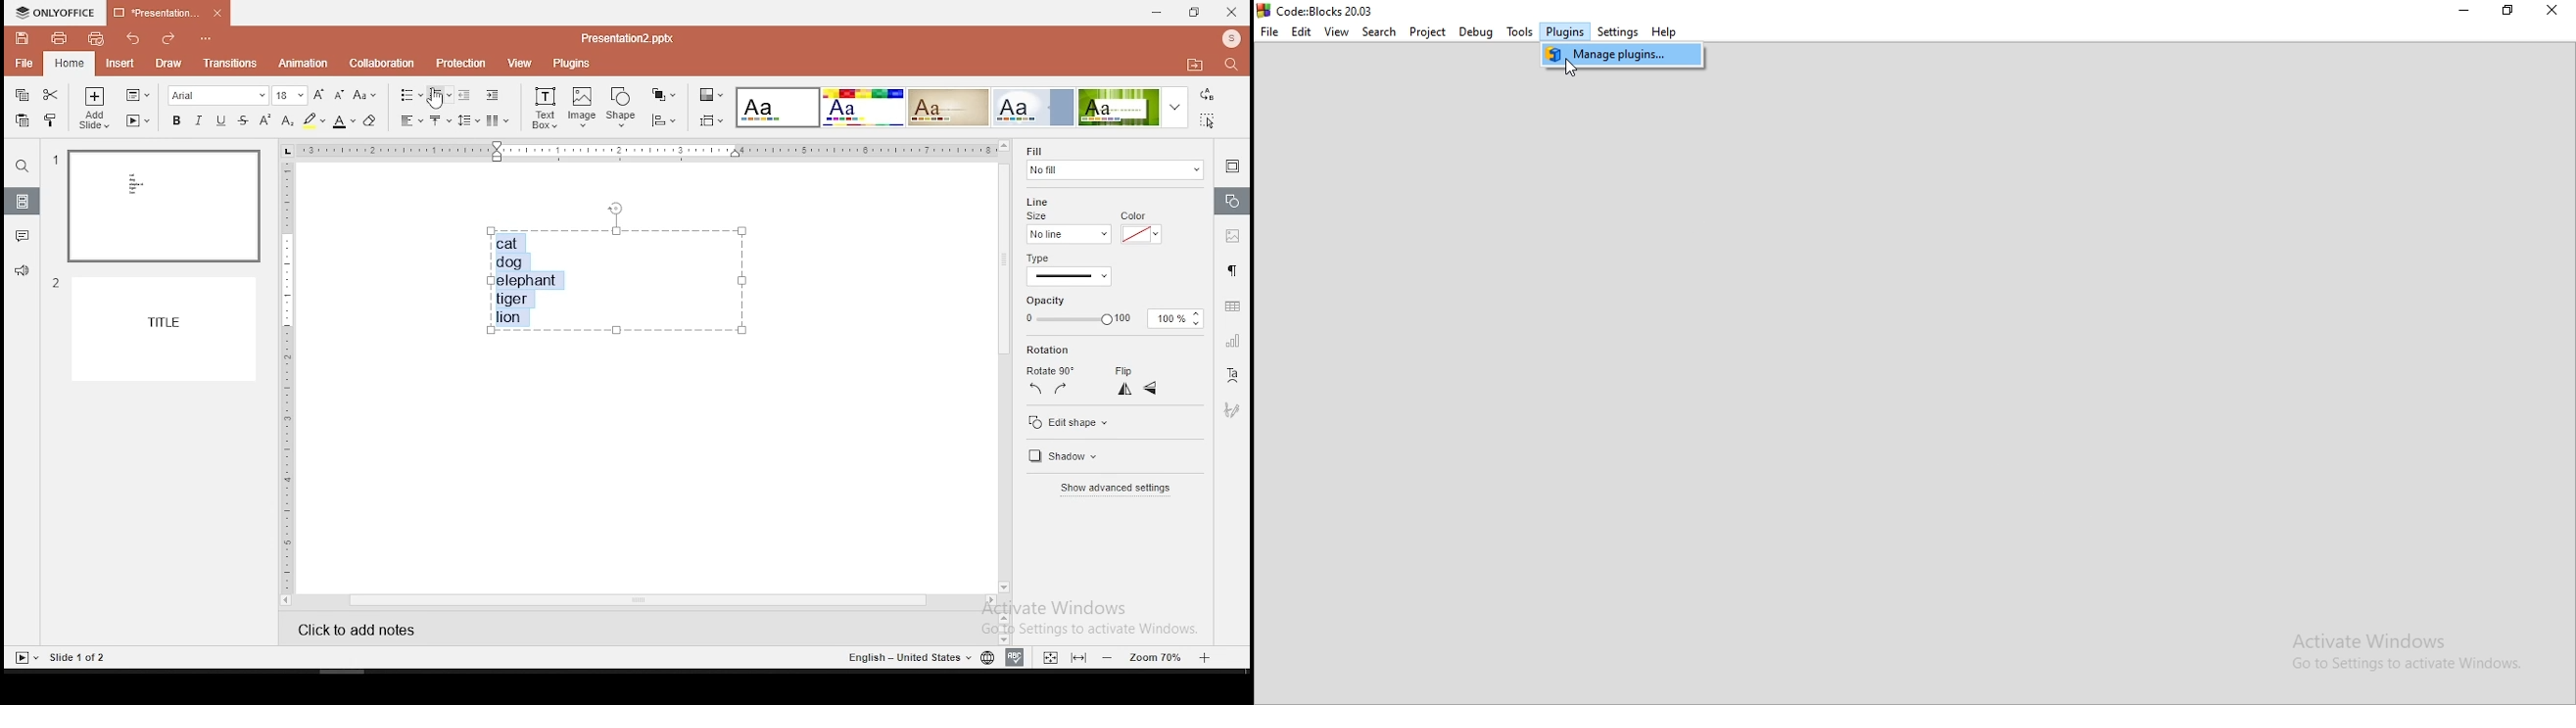 This screenshot has height=728, width=2576. I want to click on zoom level, so click(1156, 657).